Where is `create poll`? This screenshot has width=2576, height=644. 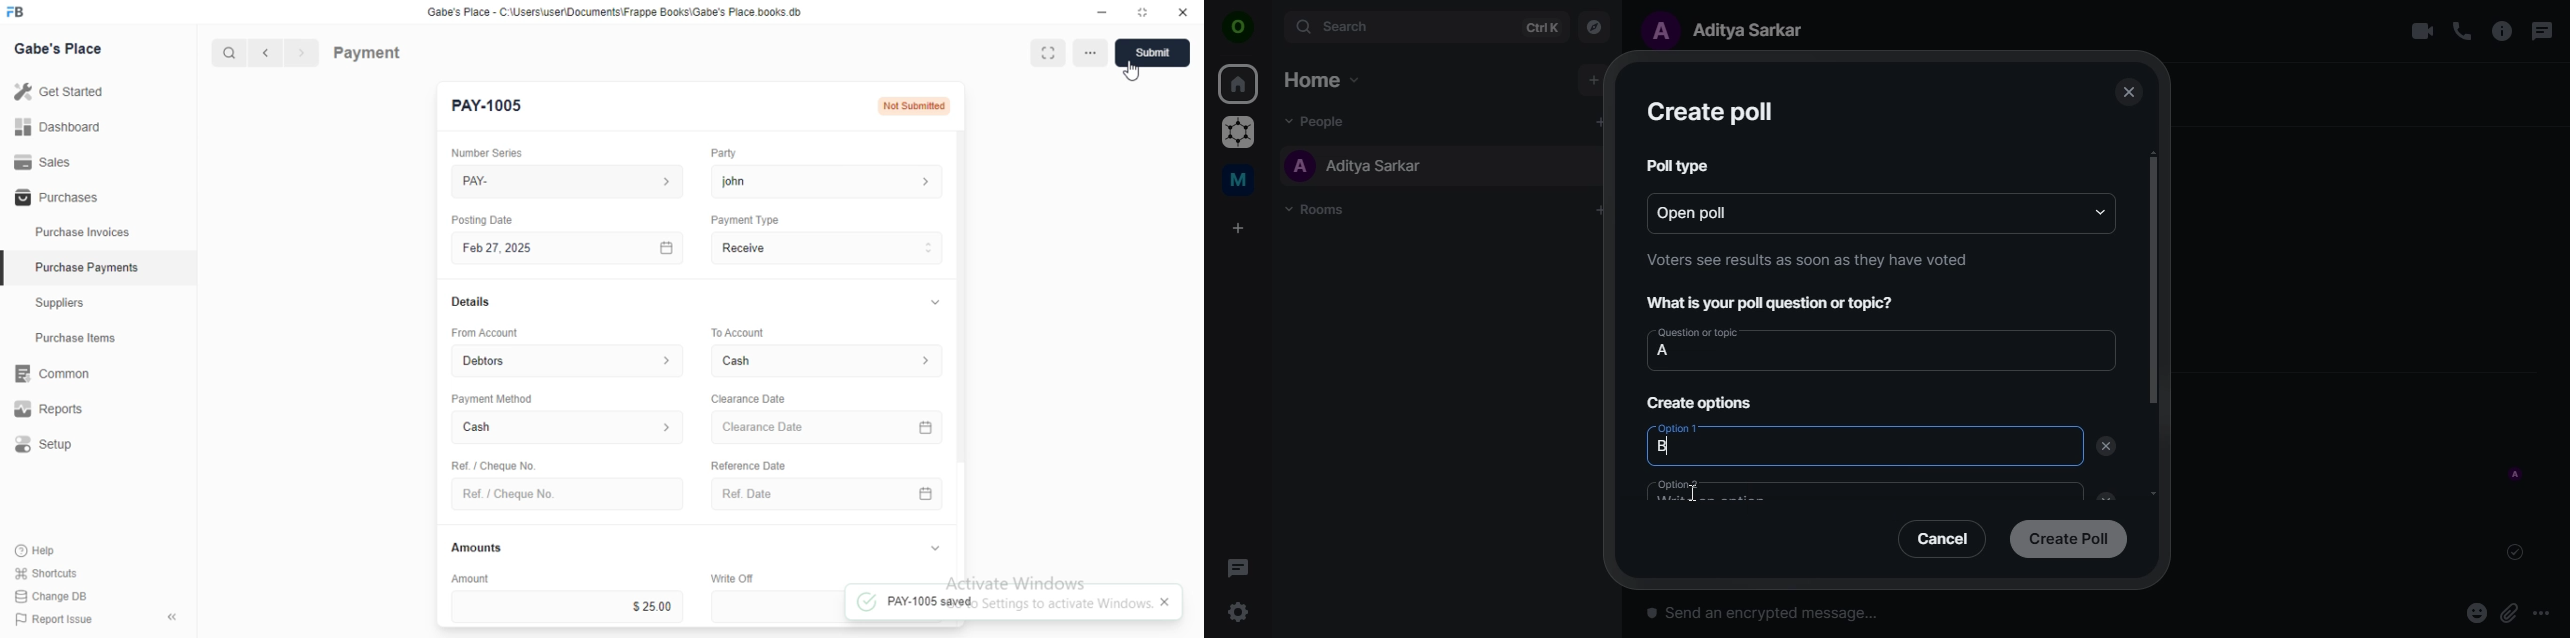
create poll is located at coordinates (2068, 537).